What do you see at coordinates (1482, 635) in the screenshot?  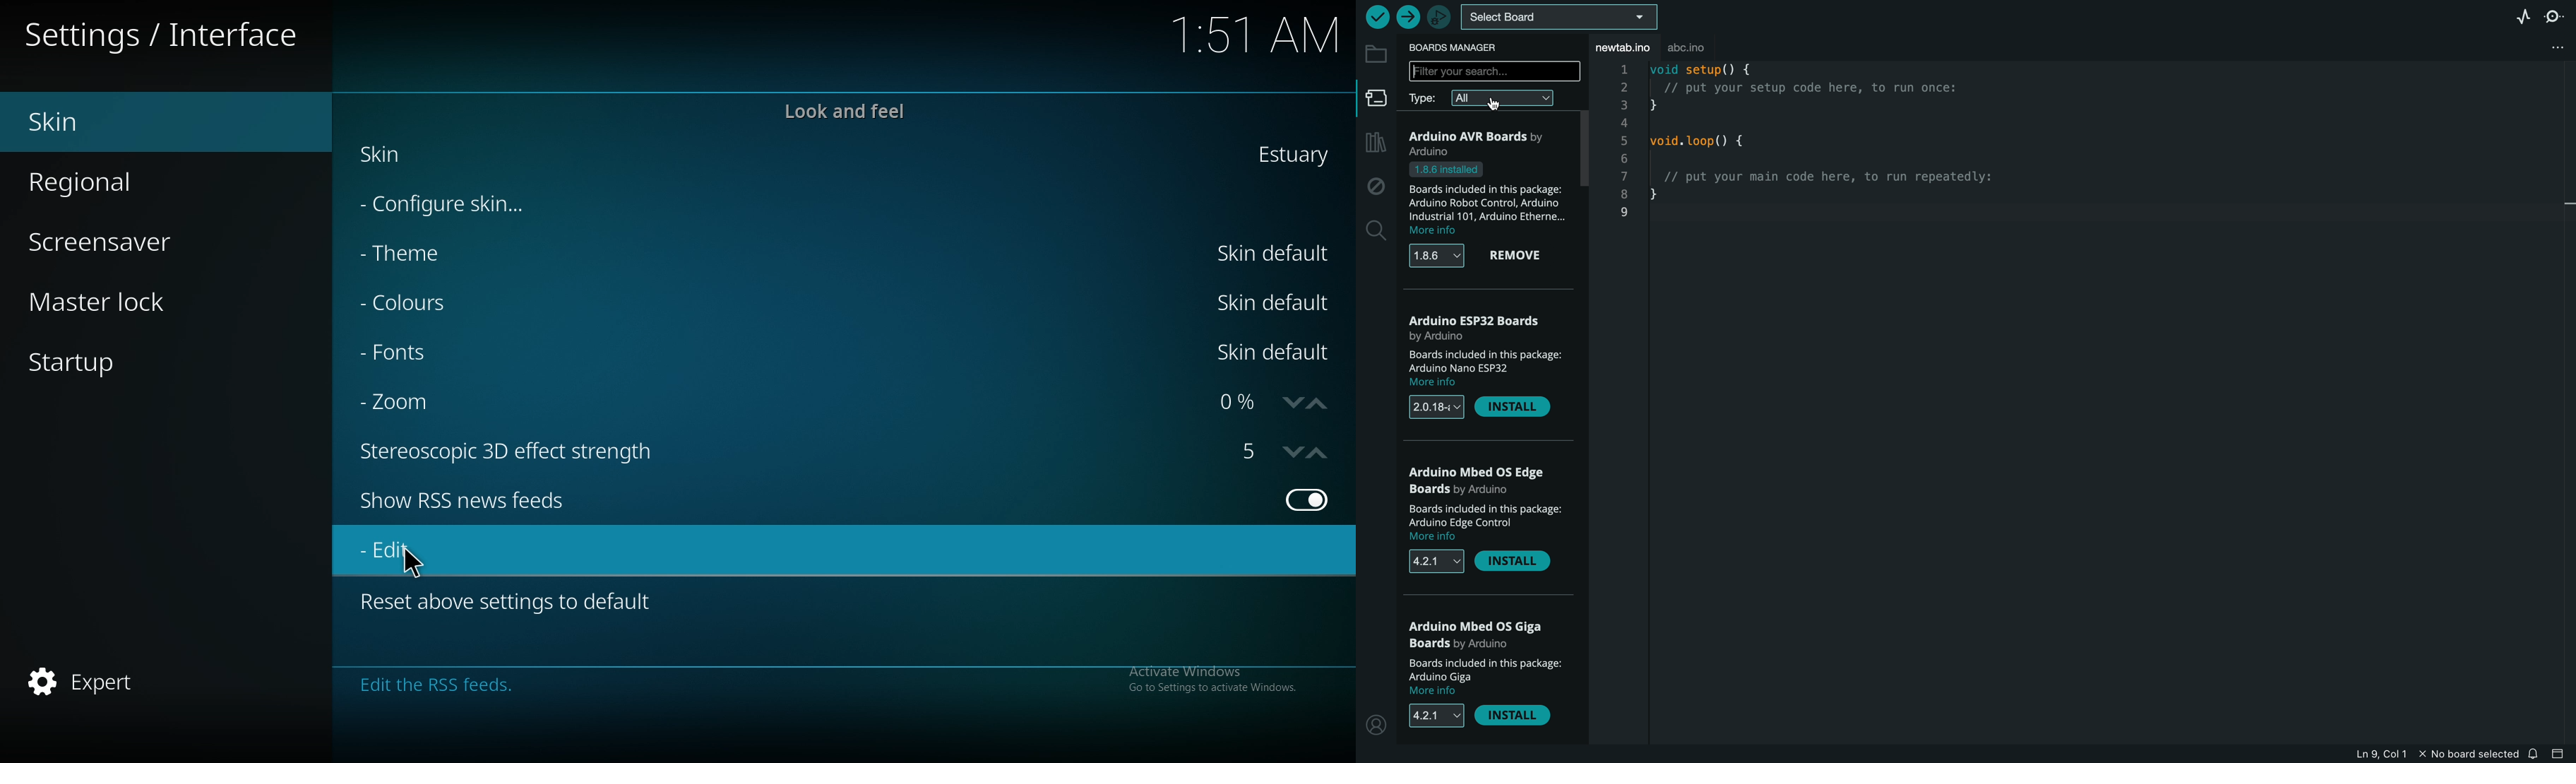 I see `OS Giga ` at bounding box center [1482, 635].